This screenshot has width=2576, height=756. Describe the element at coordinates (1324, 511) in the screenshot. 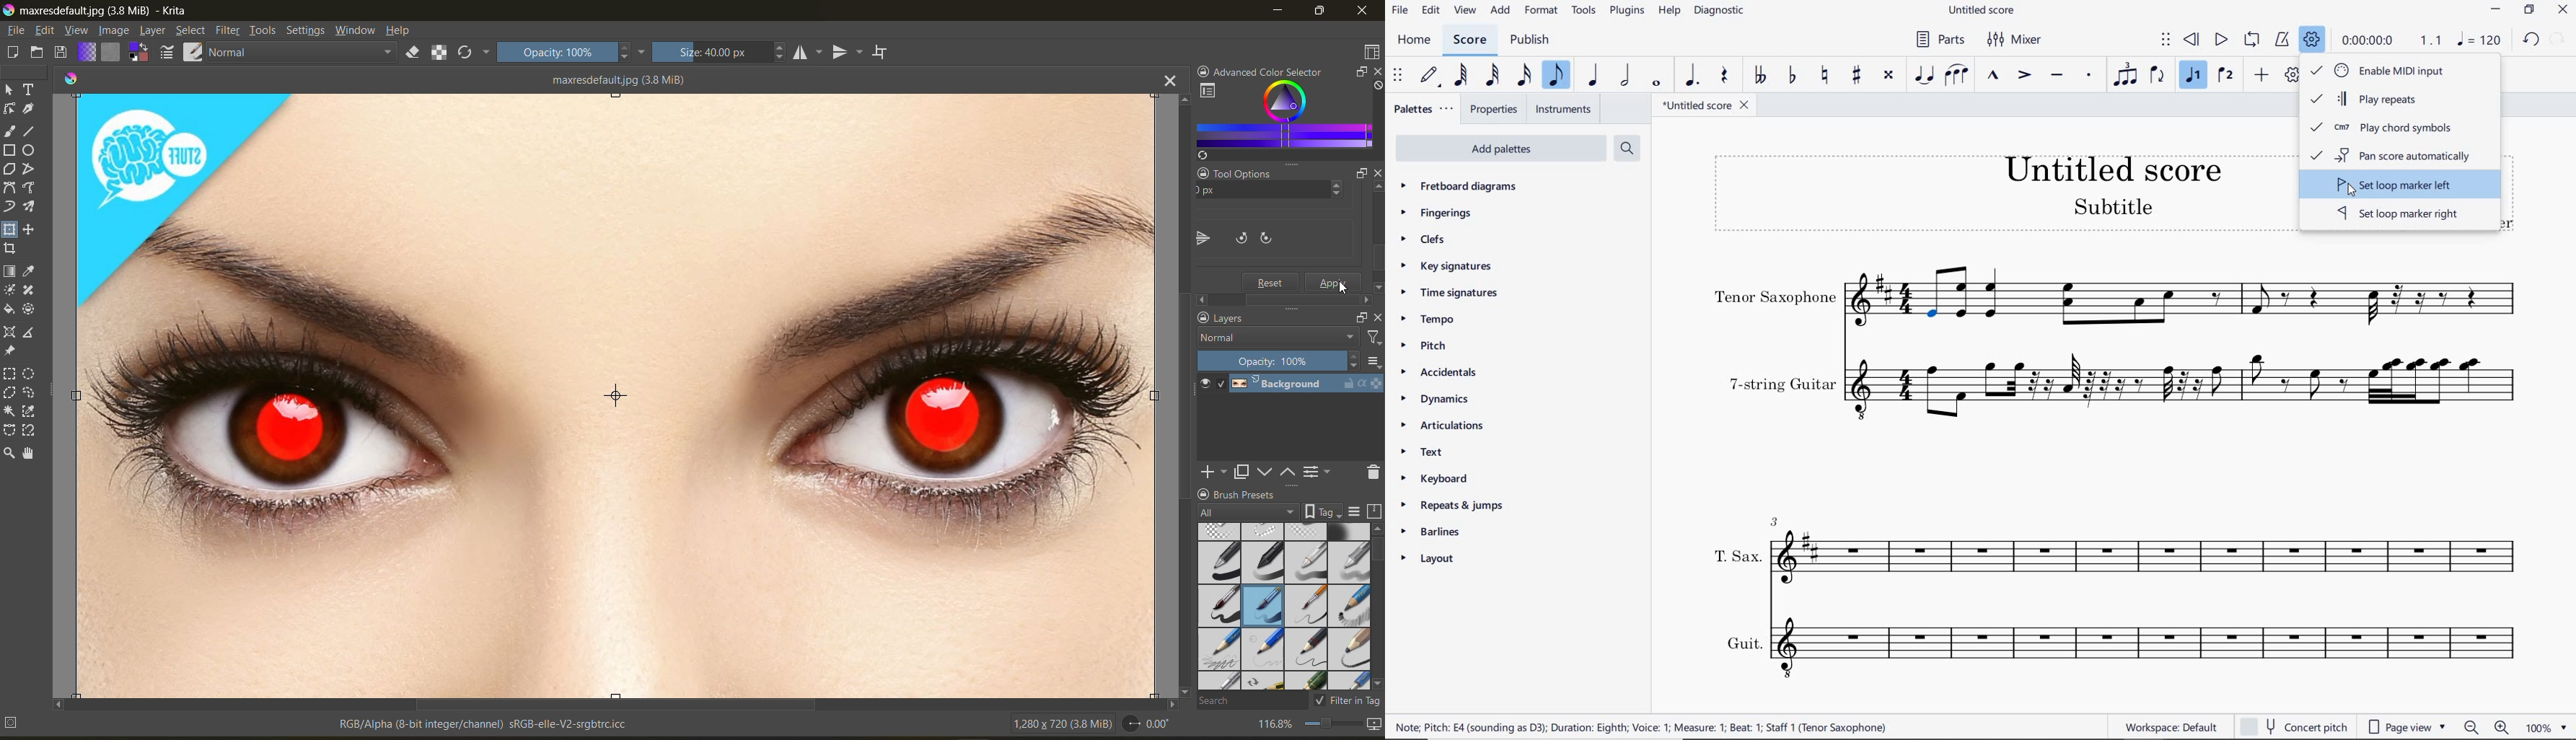

I see `show tag box` at that location.